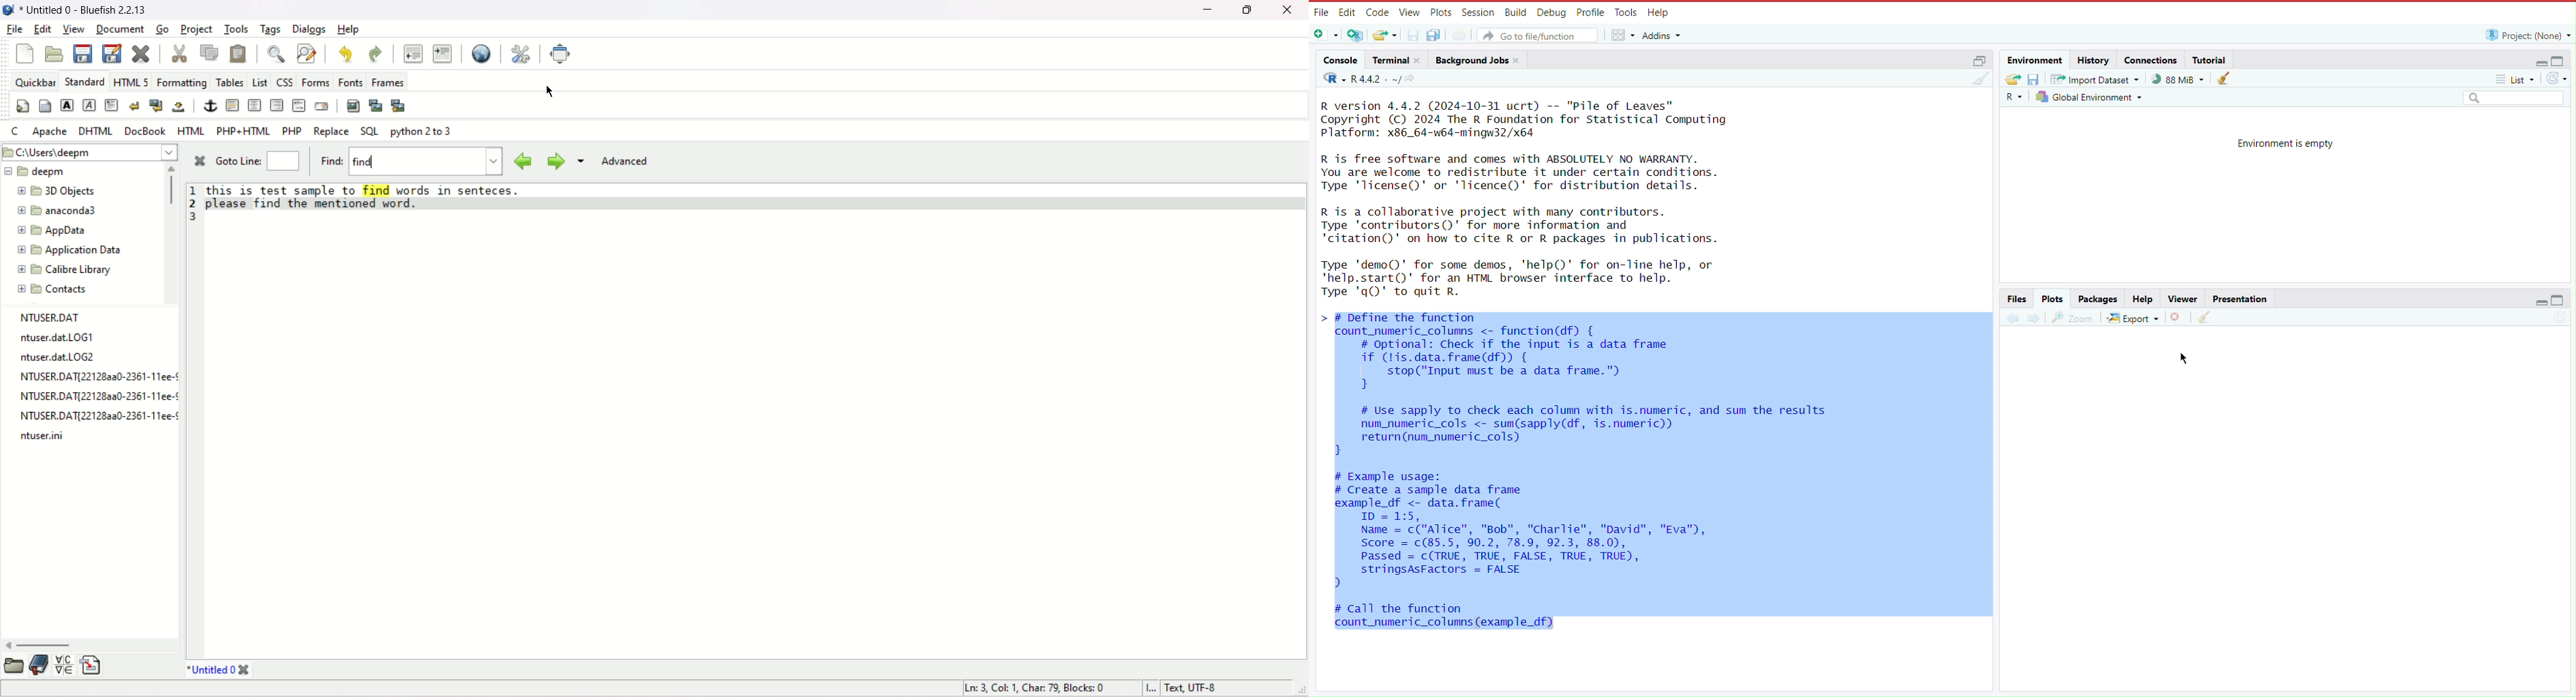  What do you see at coordinates (1206, 11) in the screenshot?
I see `minimize` at bounding box center [1206, 11].